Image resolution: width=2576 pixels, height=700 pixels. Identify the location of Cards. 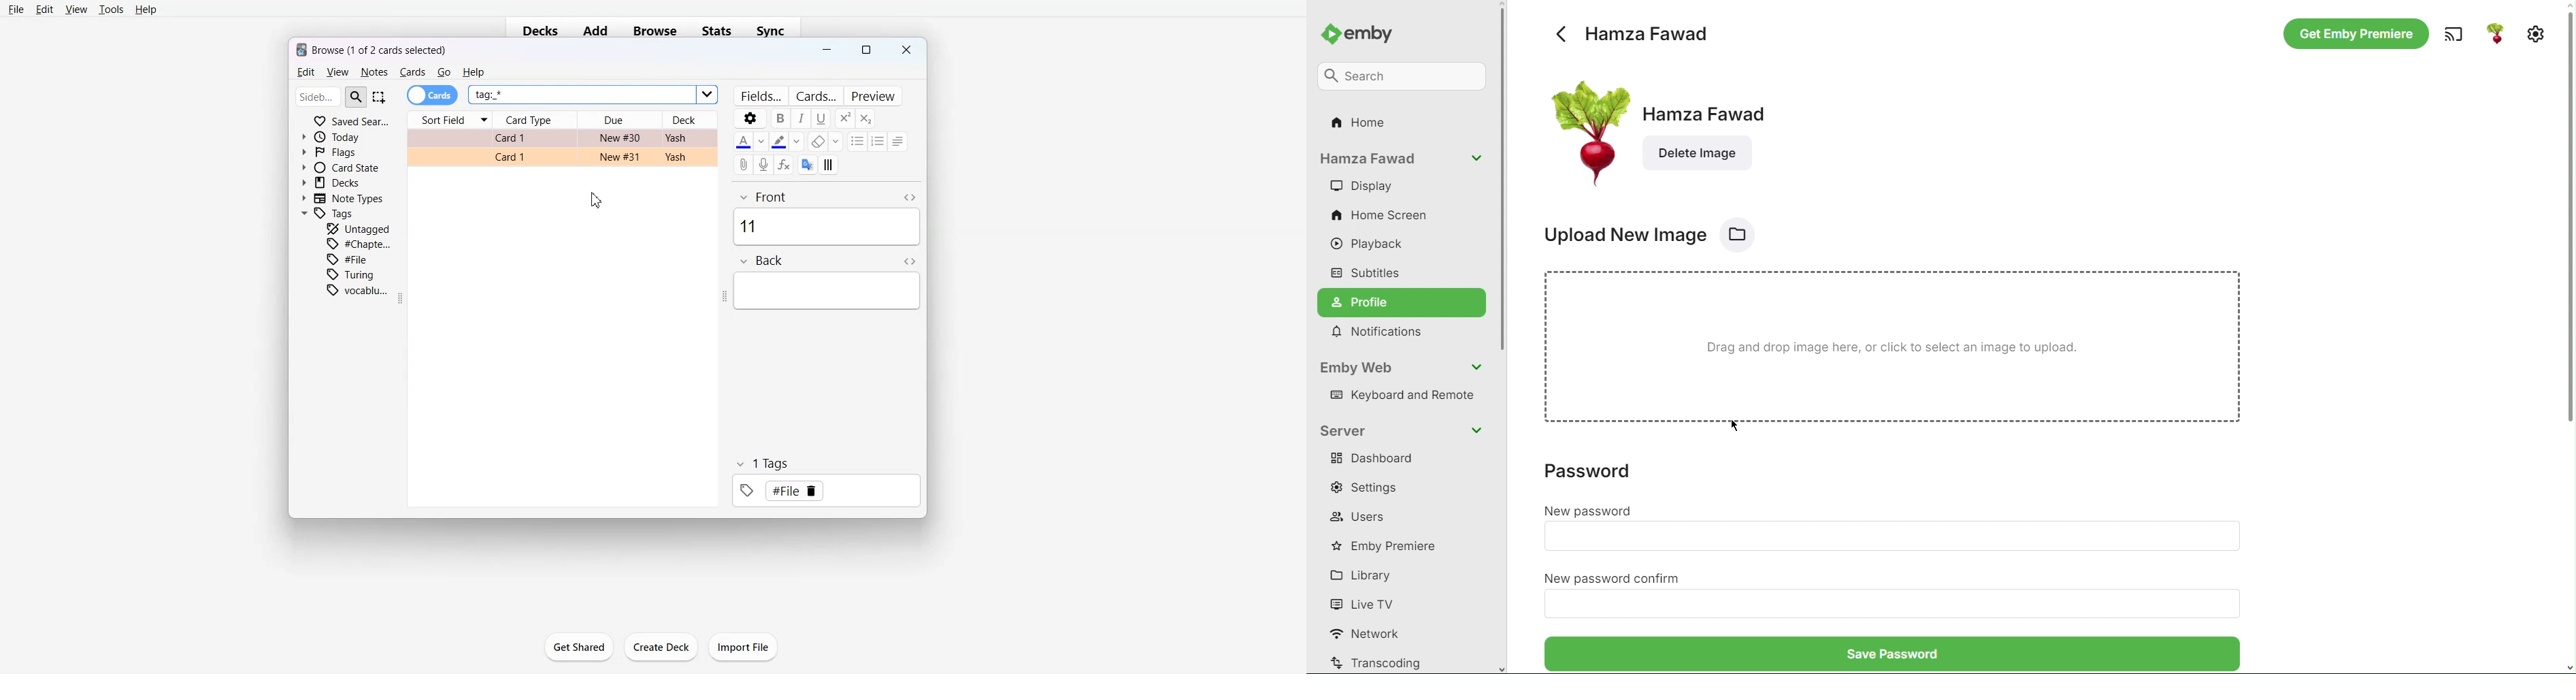
(412, 72).